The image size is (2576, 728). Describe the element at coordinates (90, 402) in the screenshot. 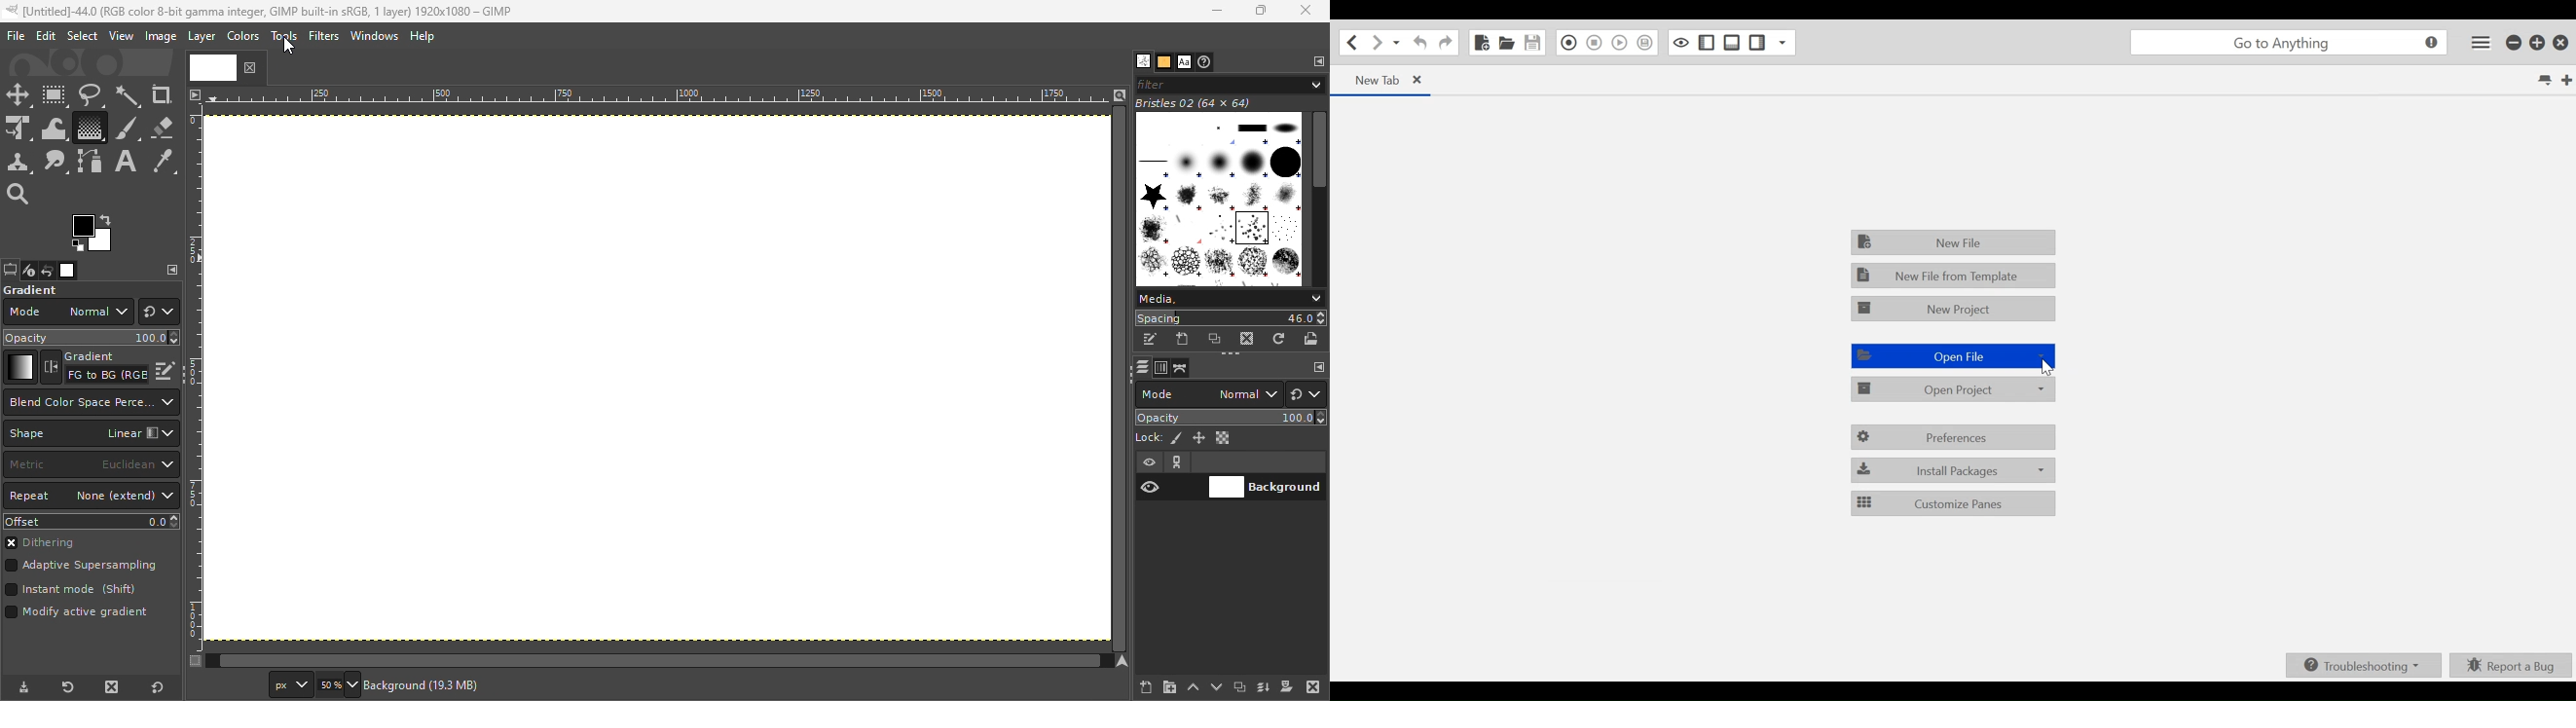

I see `Which color space to use when blending RGB gradient segments` at that location.